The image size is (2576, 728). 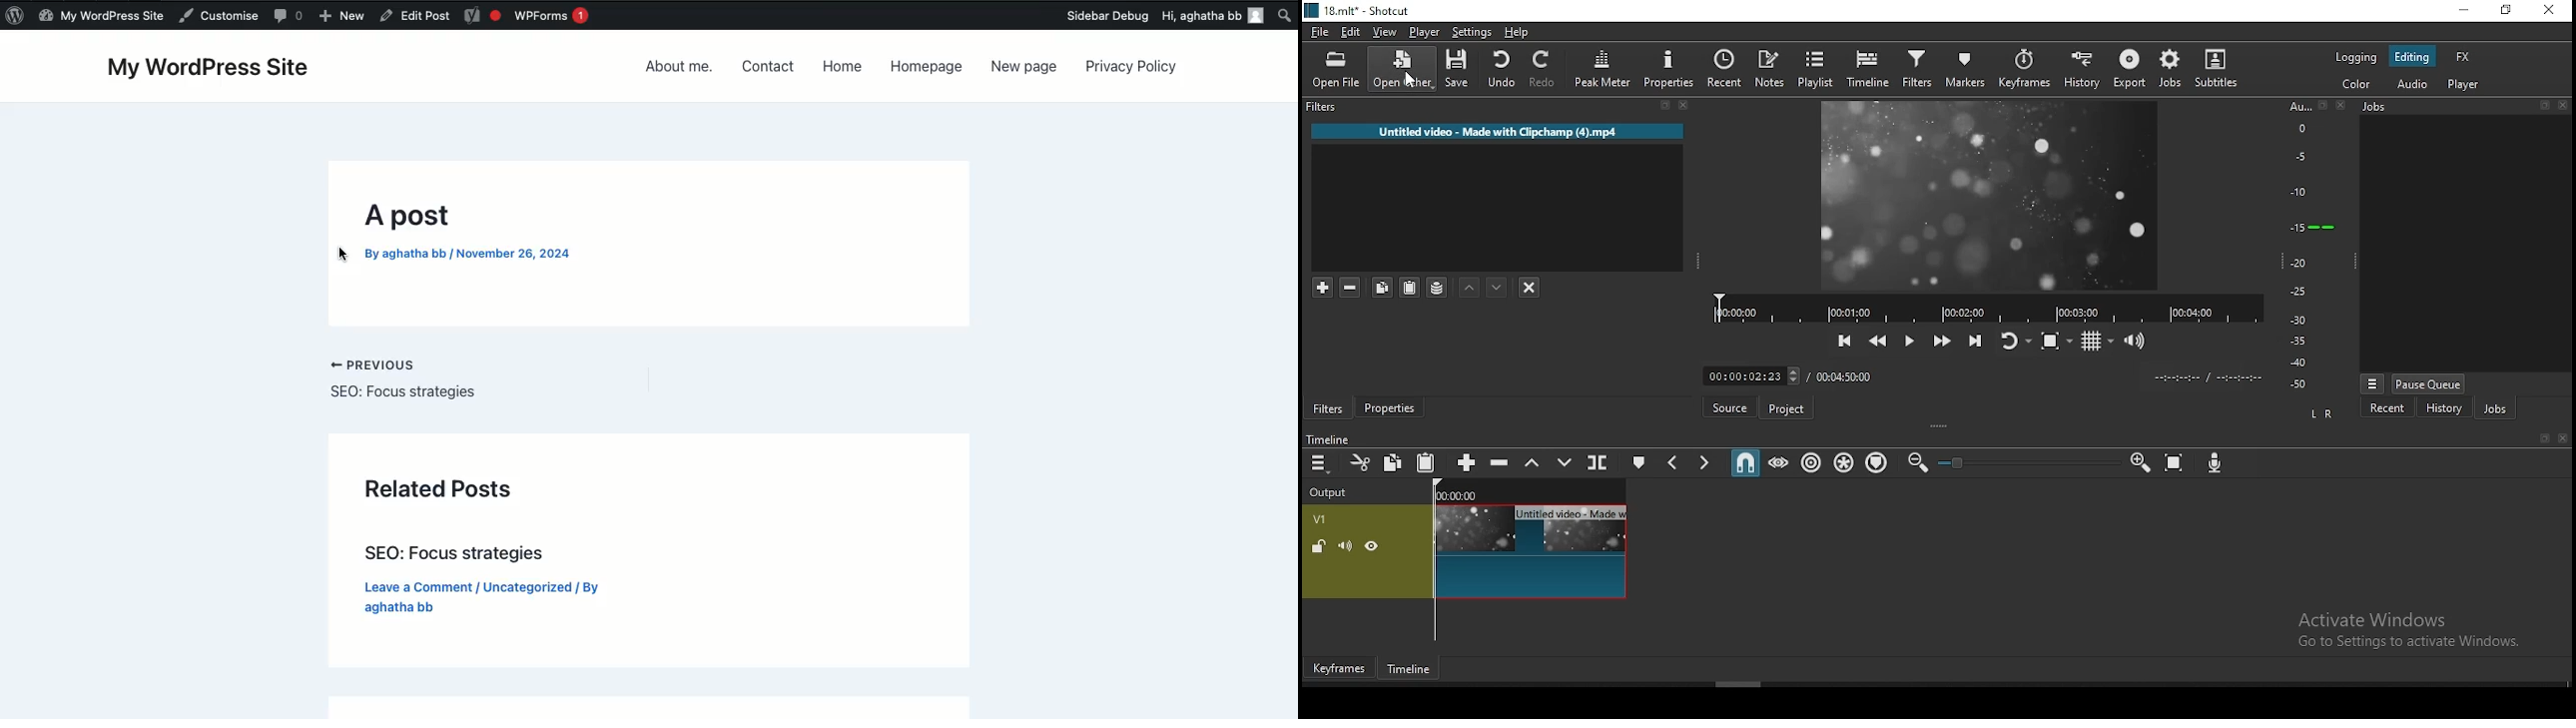 I want to click on player, so click(x=2466, y=86).